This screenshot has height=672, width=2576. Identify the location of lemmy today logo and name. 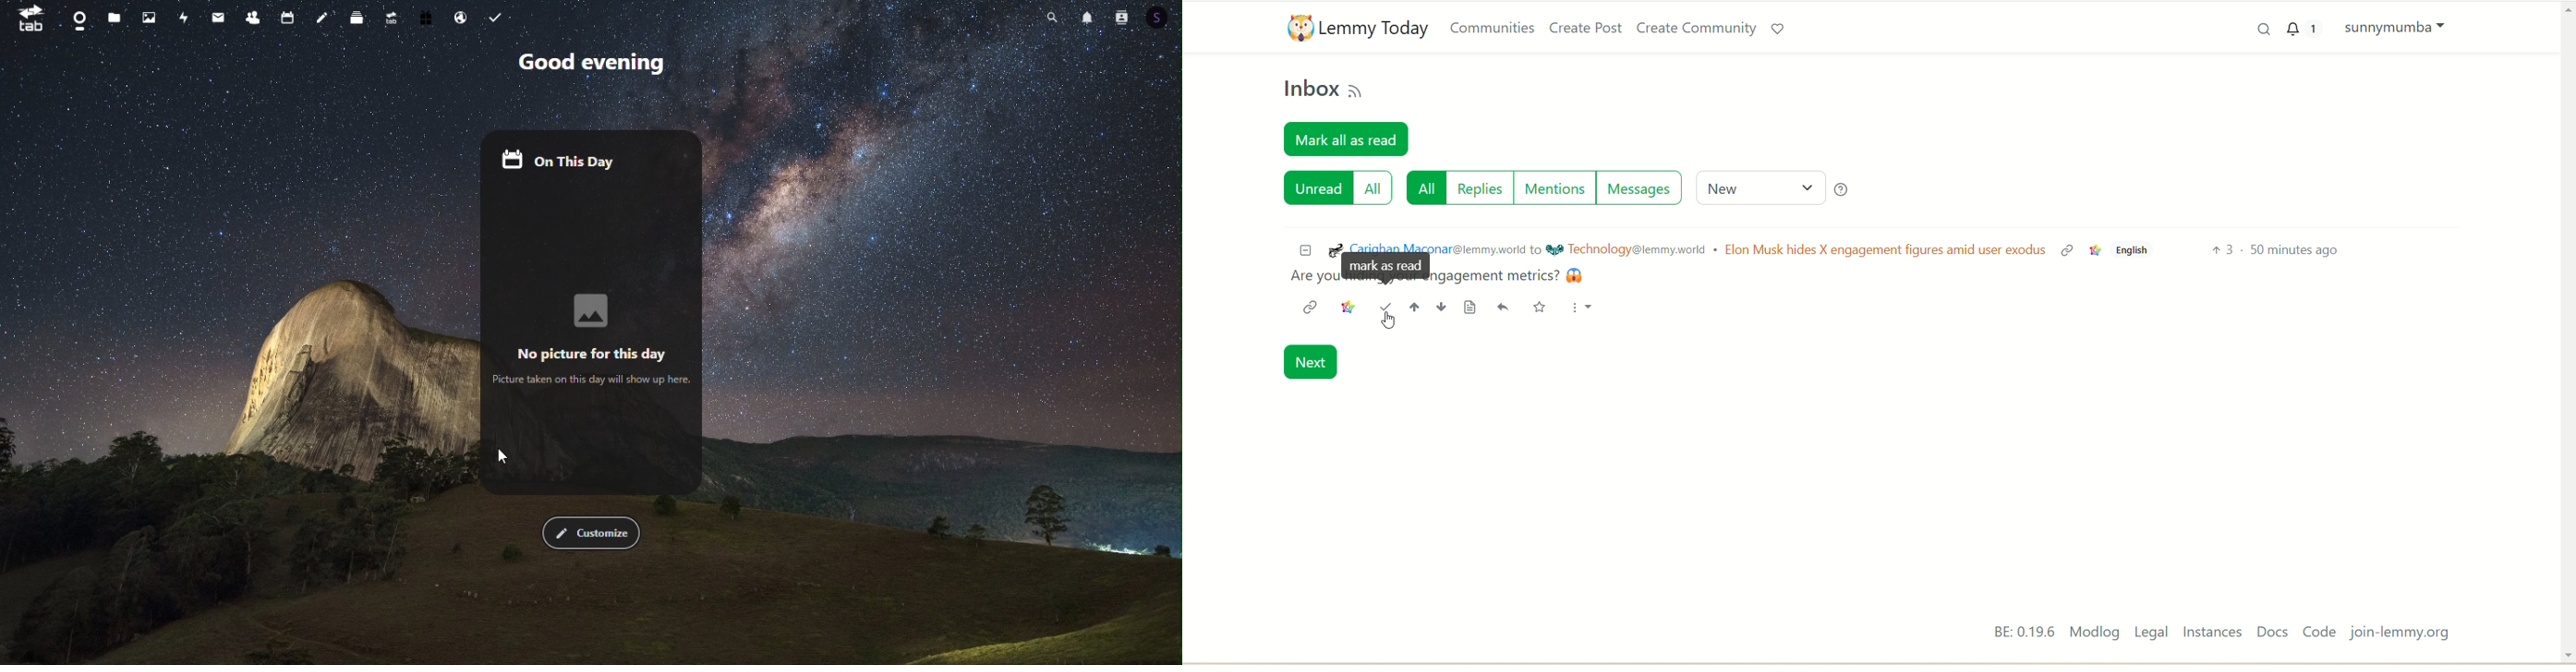
(1356, 26).